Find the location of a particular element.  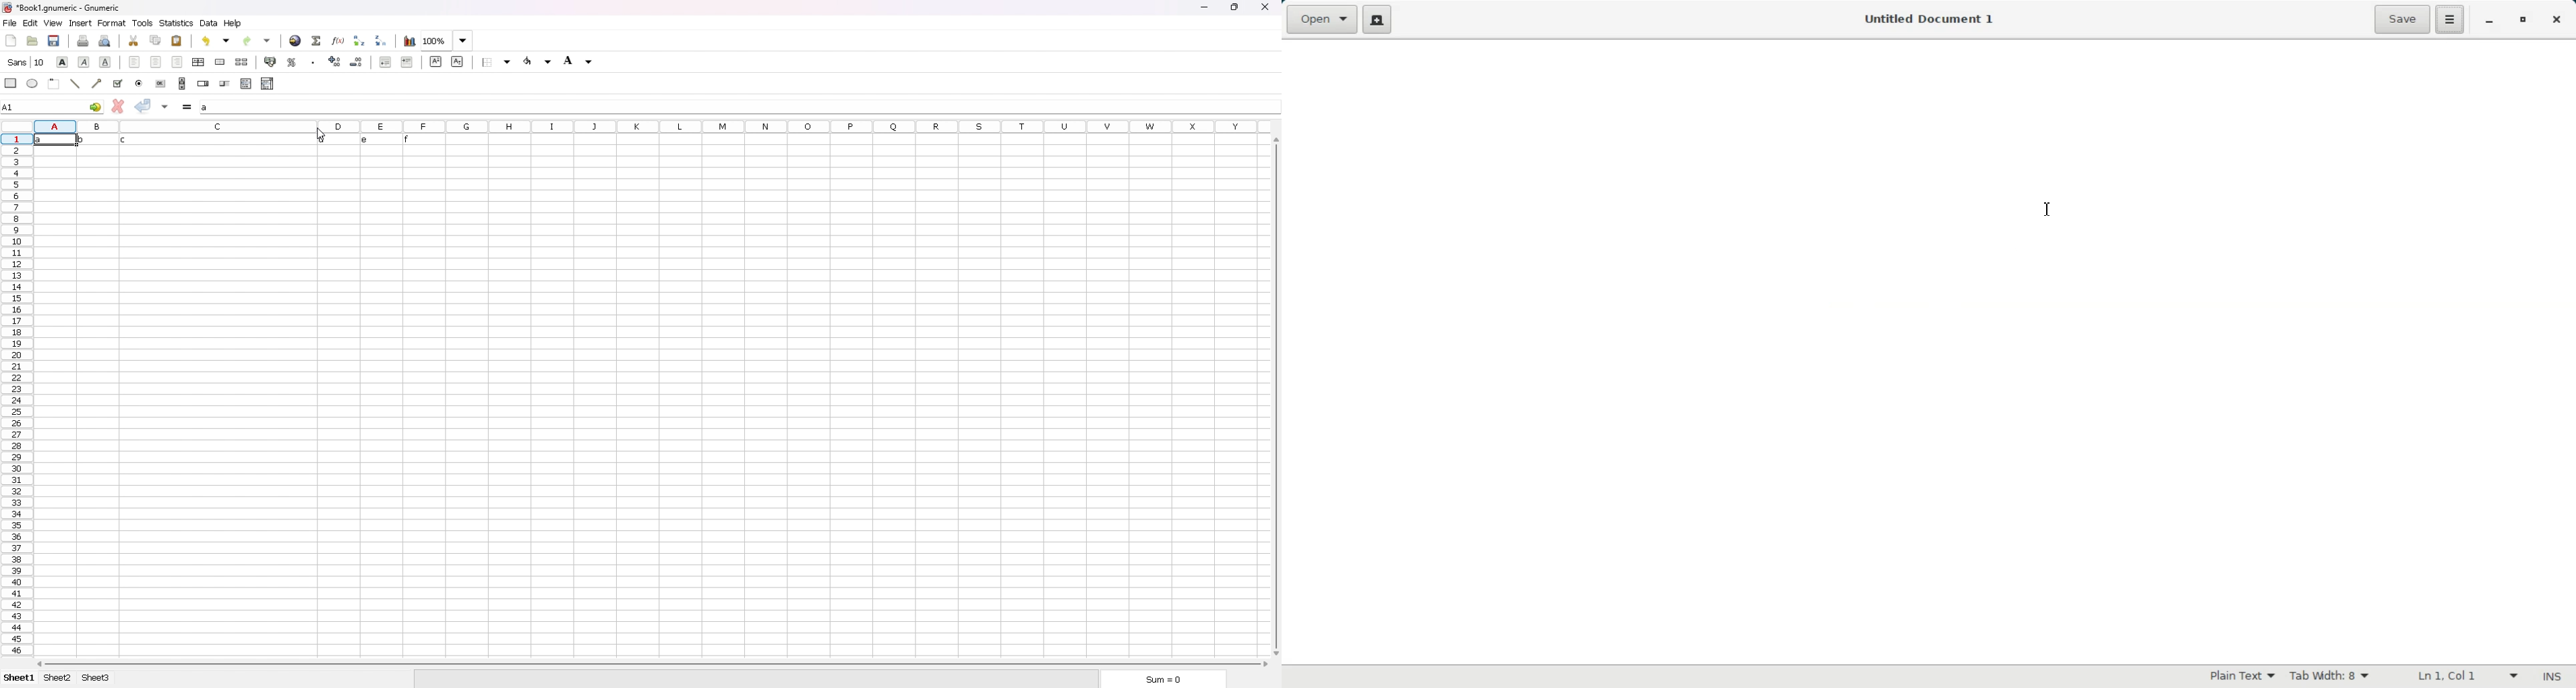

minimize is located at coordinates (1204, 8).